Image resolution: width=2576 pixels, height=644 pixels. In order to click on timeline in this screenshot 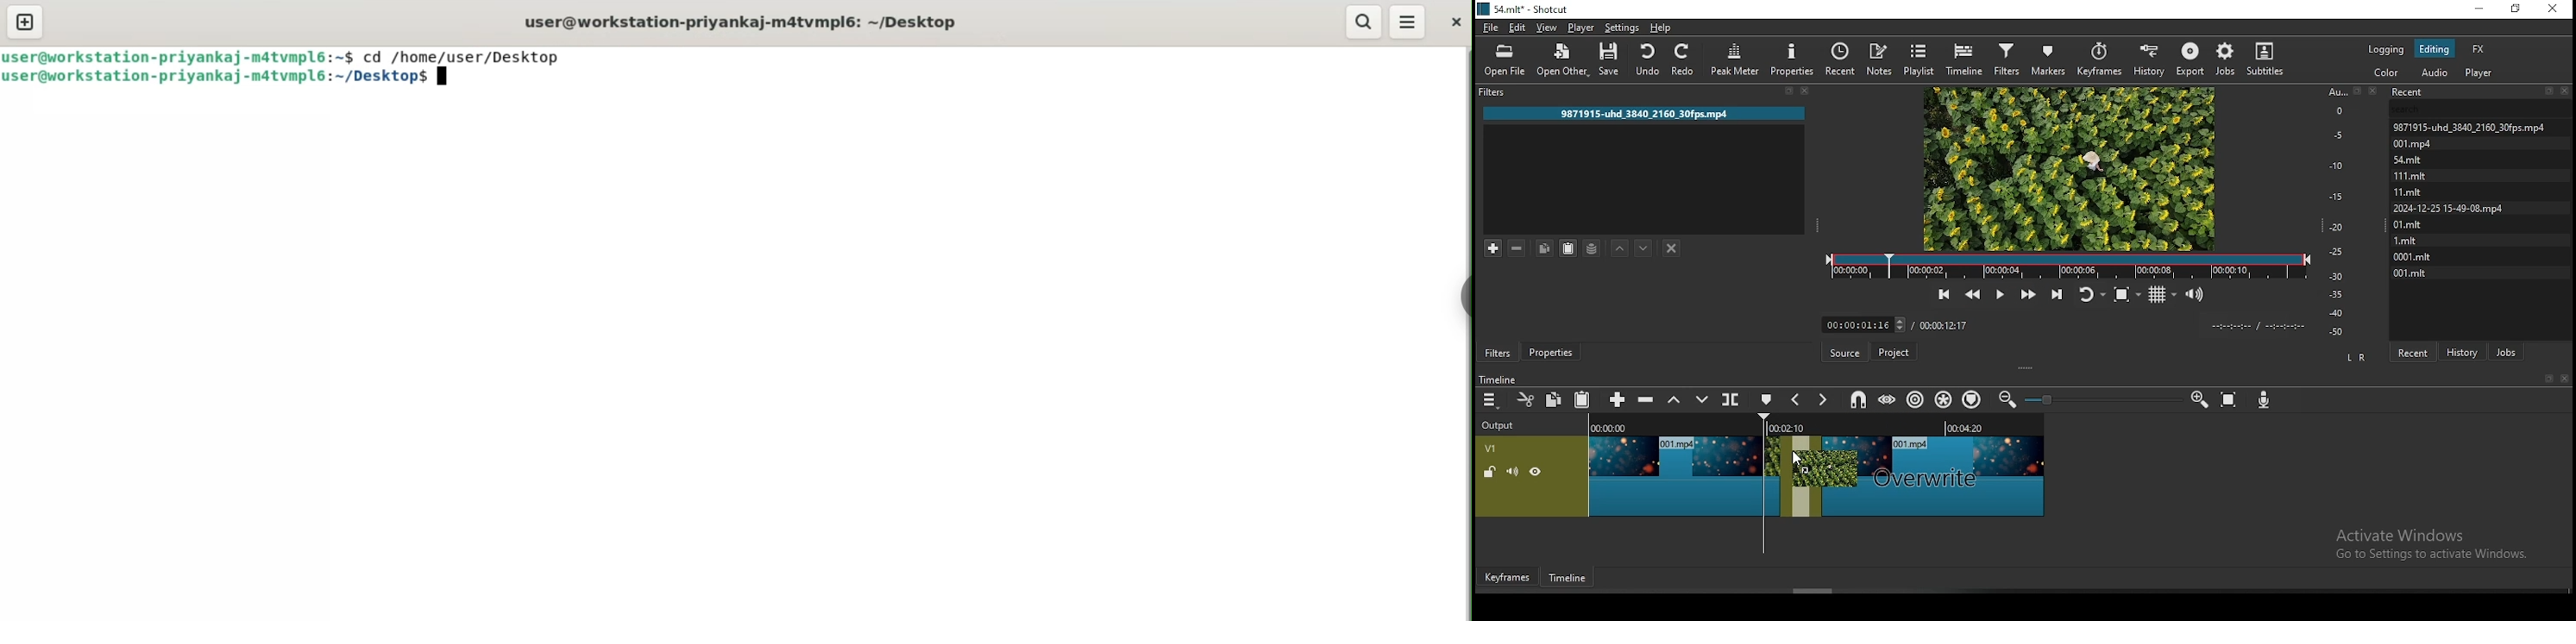, I will do `click(1497, 380)`.